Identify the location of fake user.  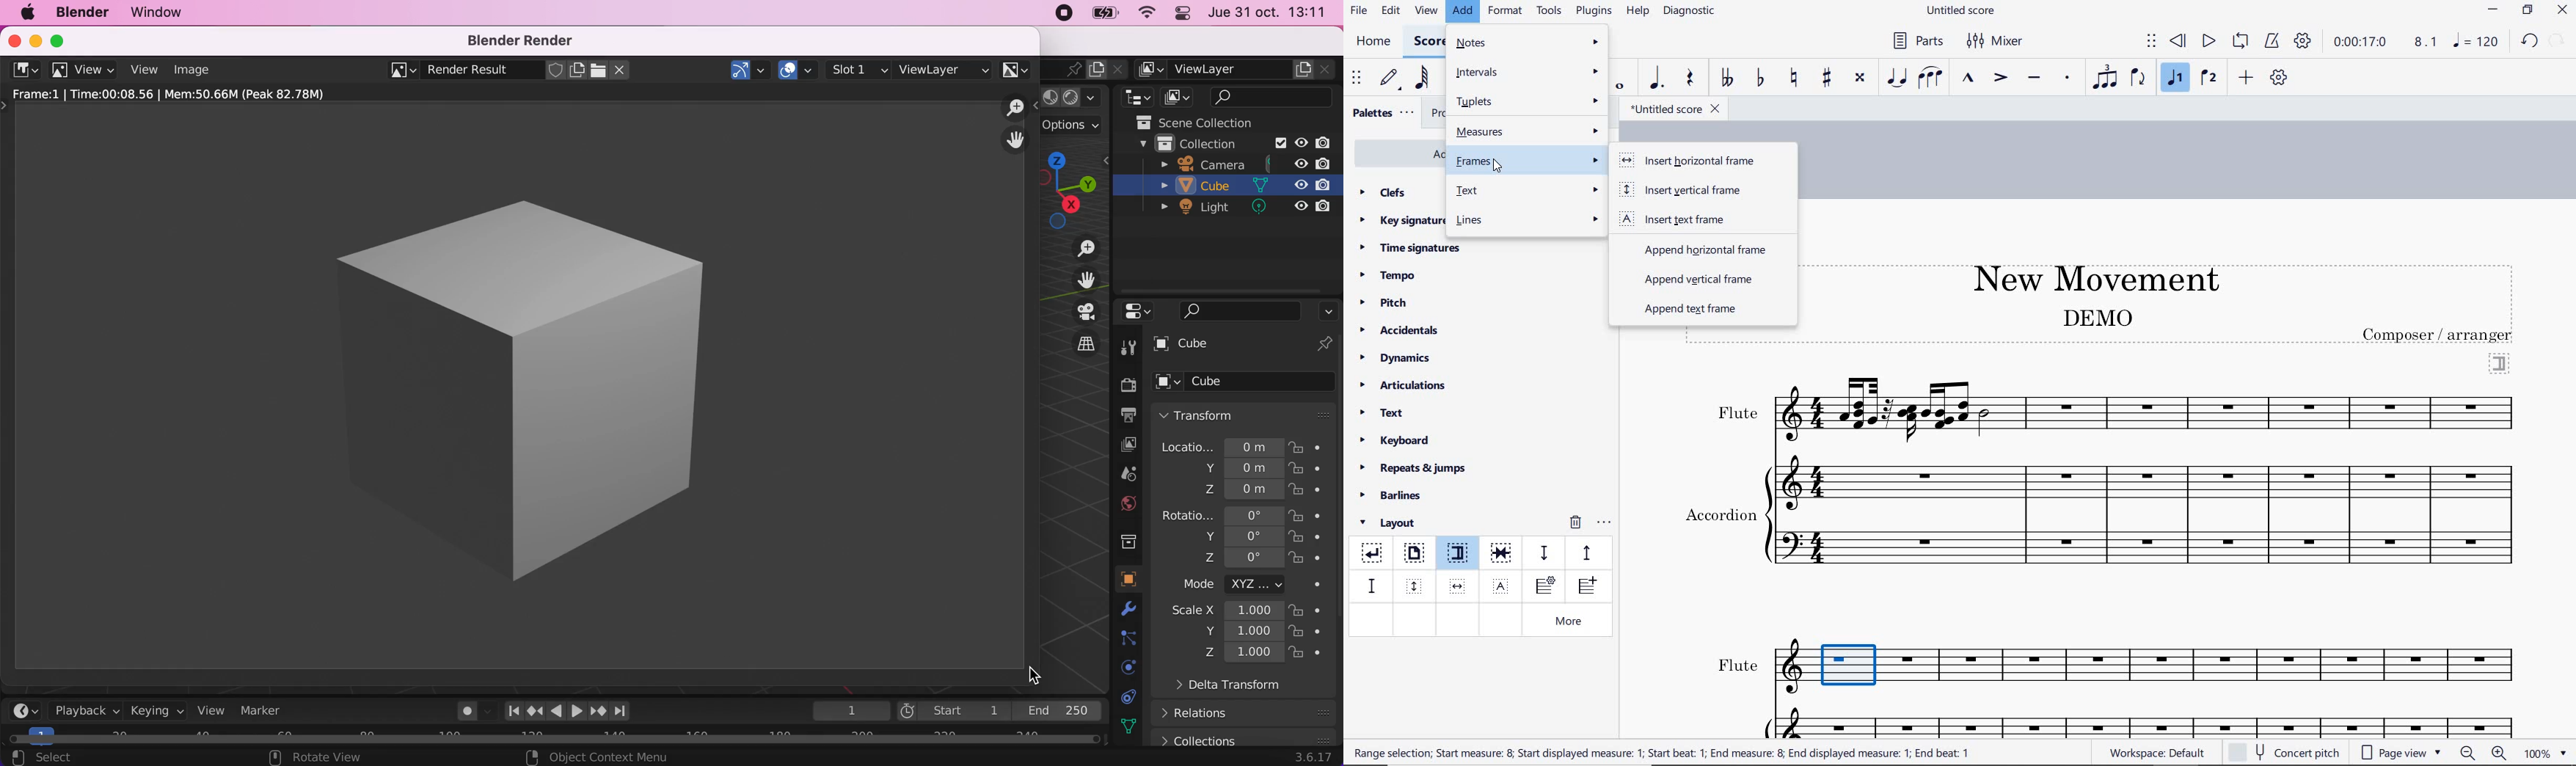
(556, 70).